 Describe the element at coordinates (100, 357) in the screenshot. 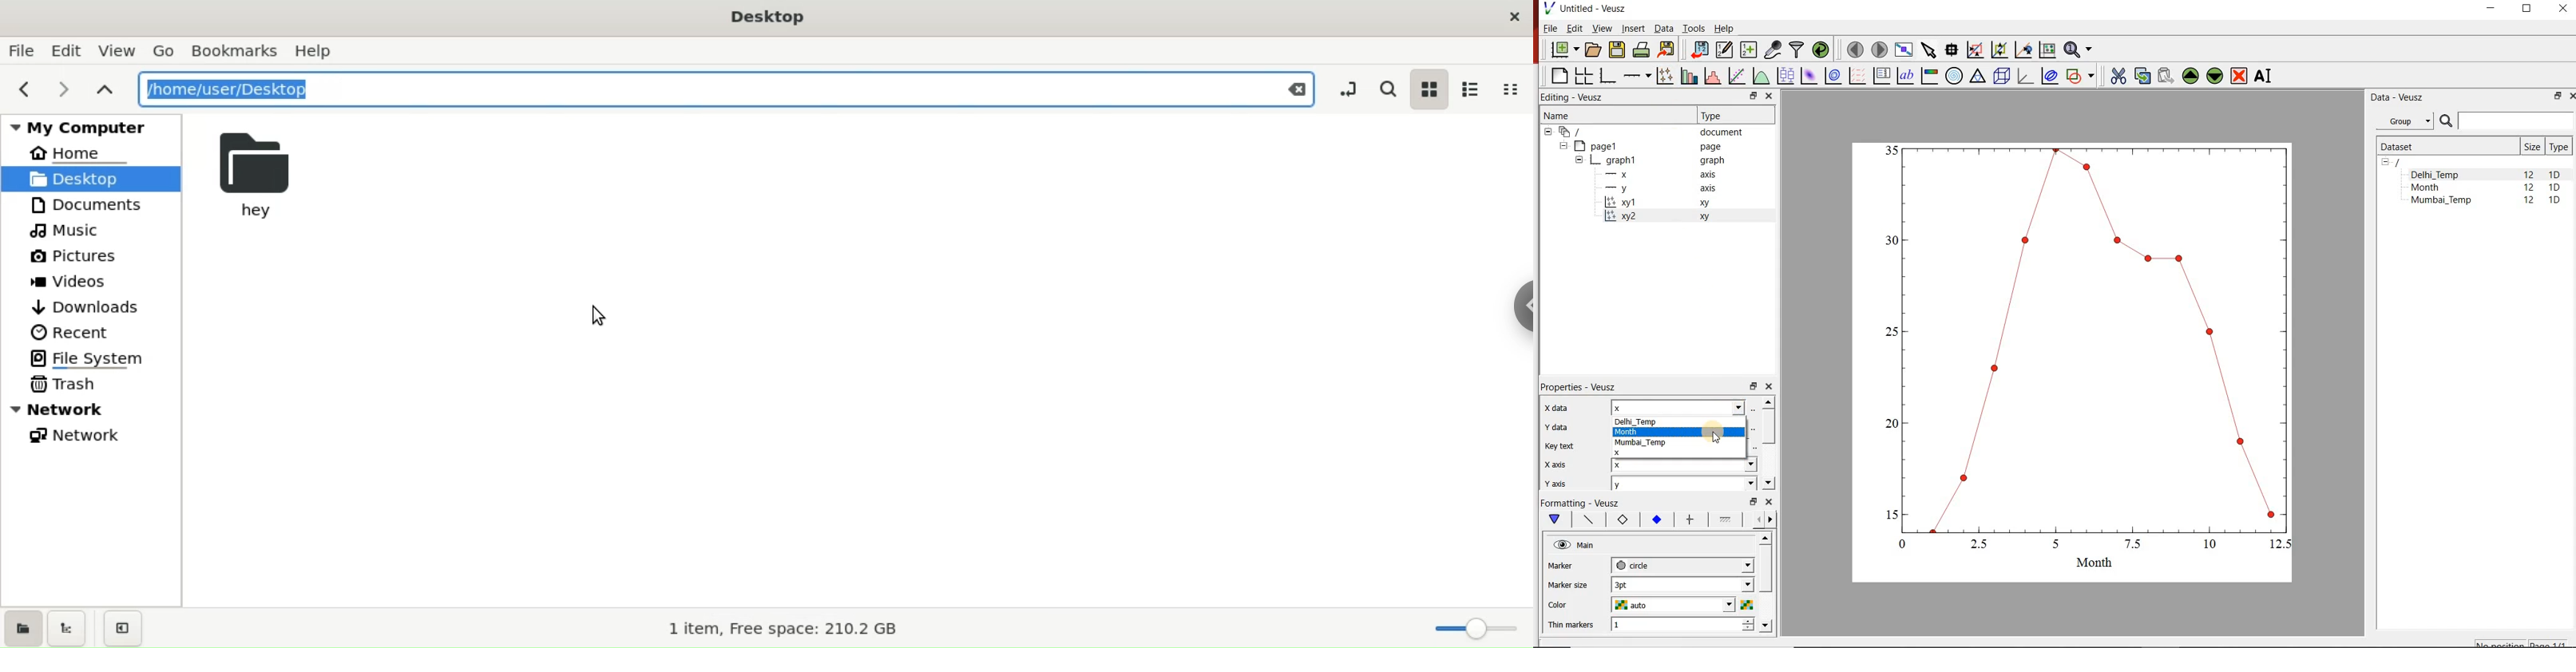

I see `file system` at that location.